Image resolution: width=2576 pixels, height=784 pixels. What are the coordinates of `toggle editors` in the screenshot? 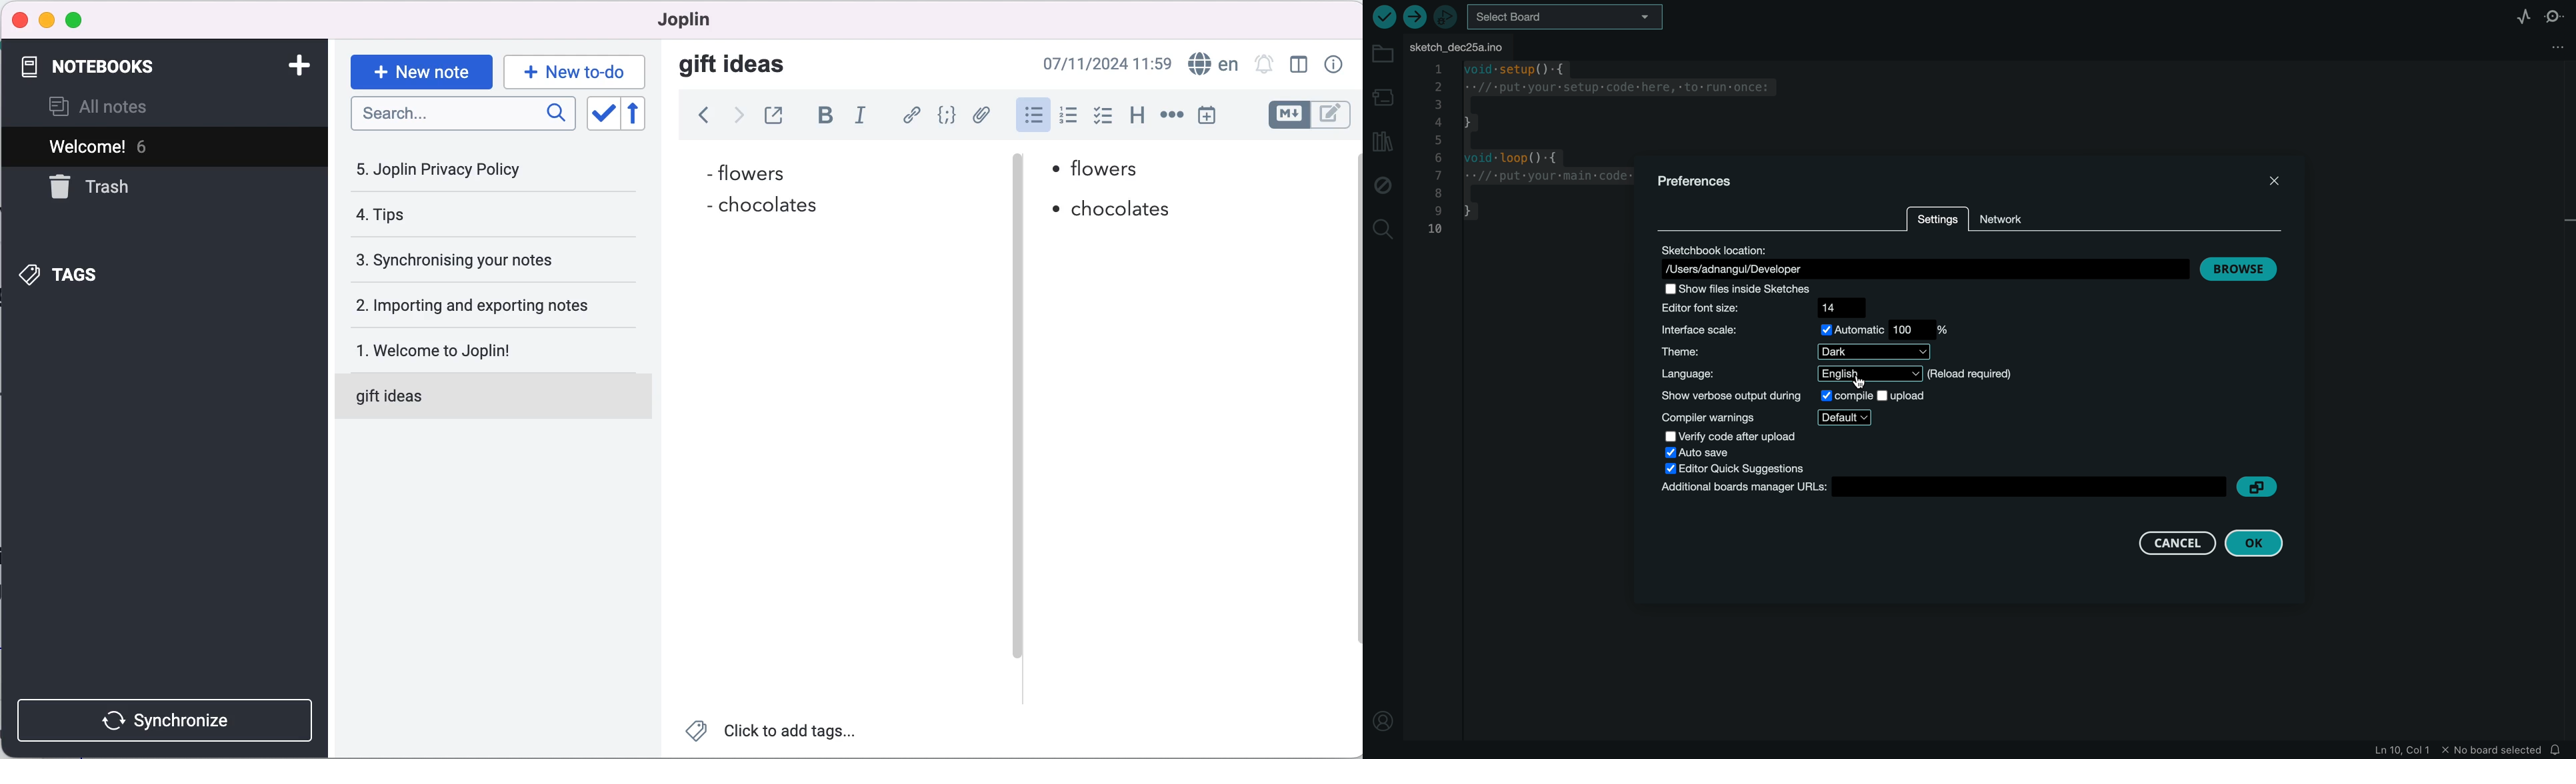 It's located at (1308, 115).